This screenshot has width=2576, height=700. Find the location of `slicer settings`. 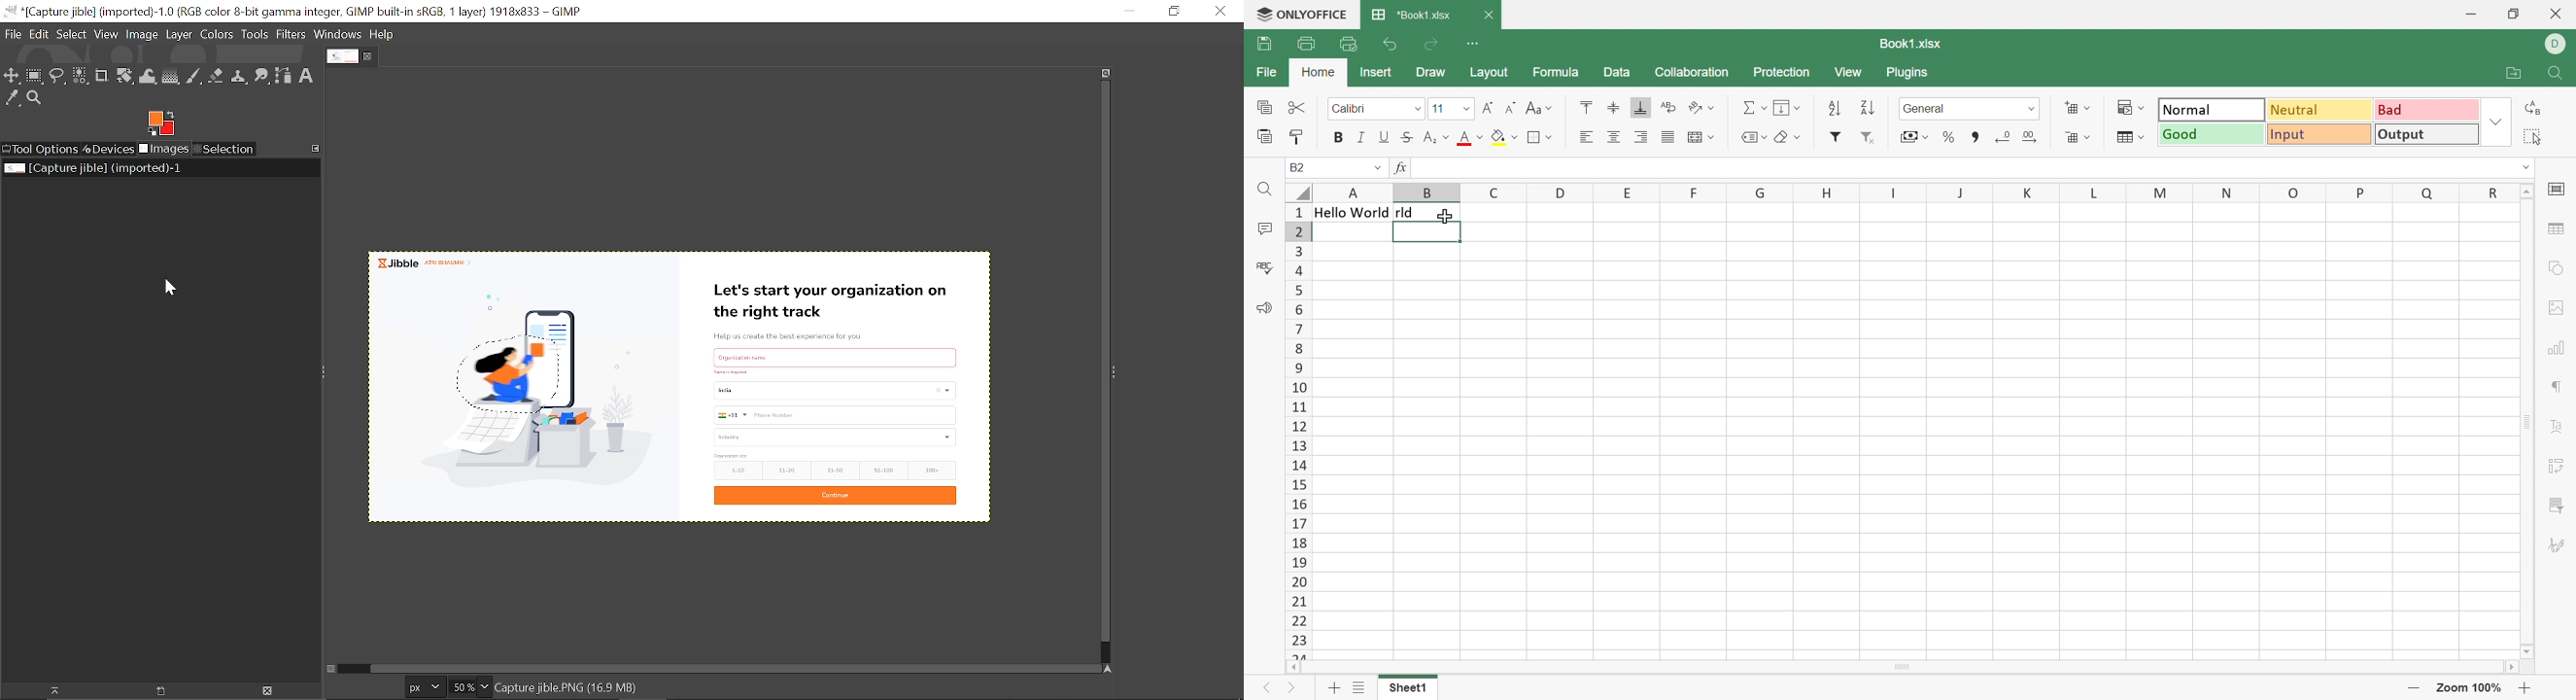

slicer settings is located at coordinates (2556, 506).